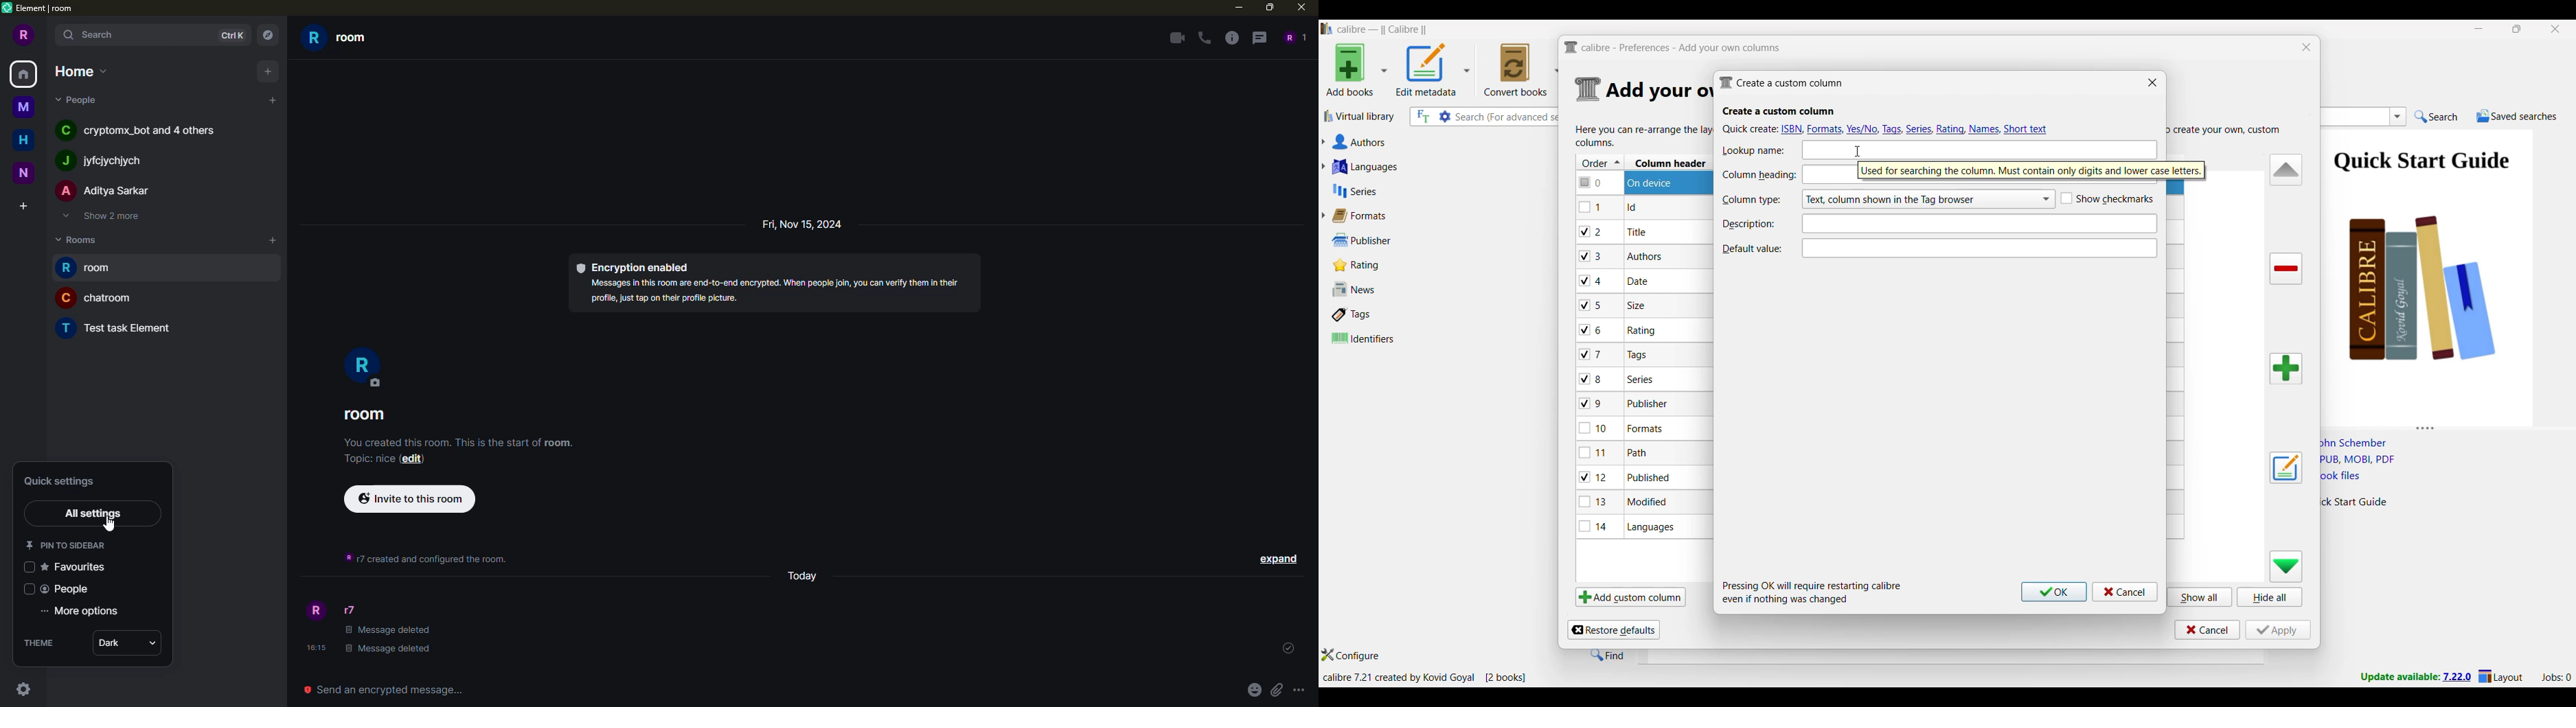 The width and height of the screenshot is (2576, 728). Describe the element at coordinates (1592, 181) in the screenshot. I see `checkbox - 0` at that location.